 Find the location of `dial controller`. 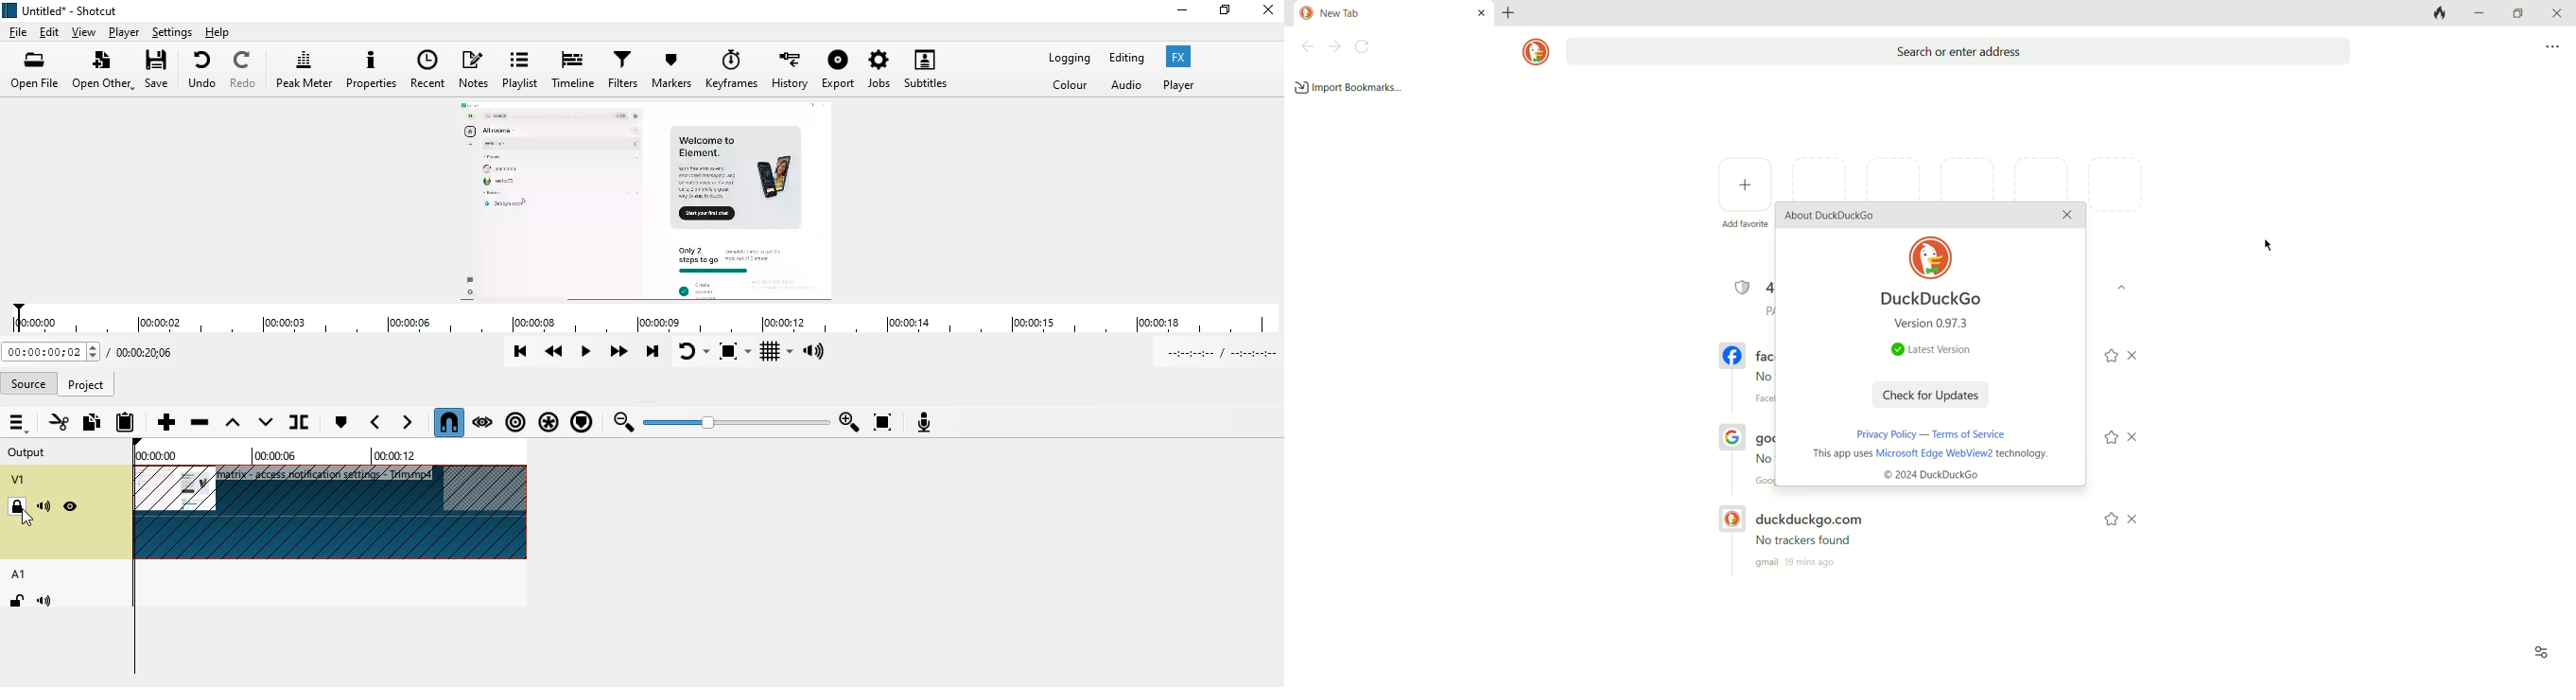

dial controller is located at coordinates (740, 424).